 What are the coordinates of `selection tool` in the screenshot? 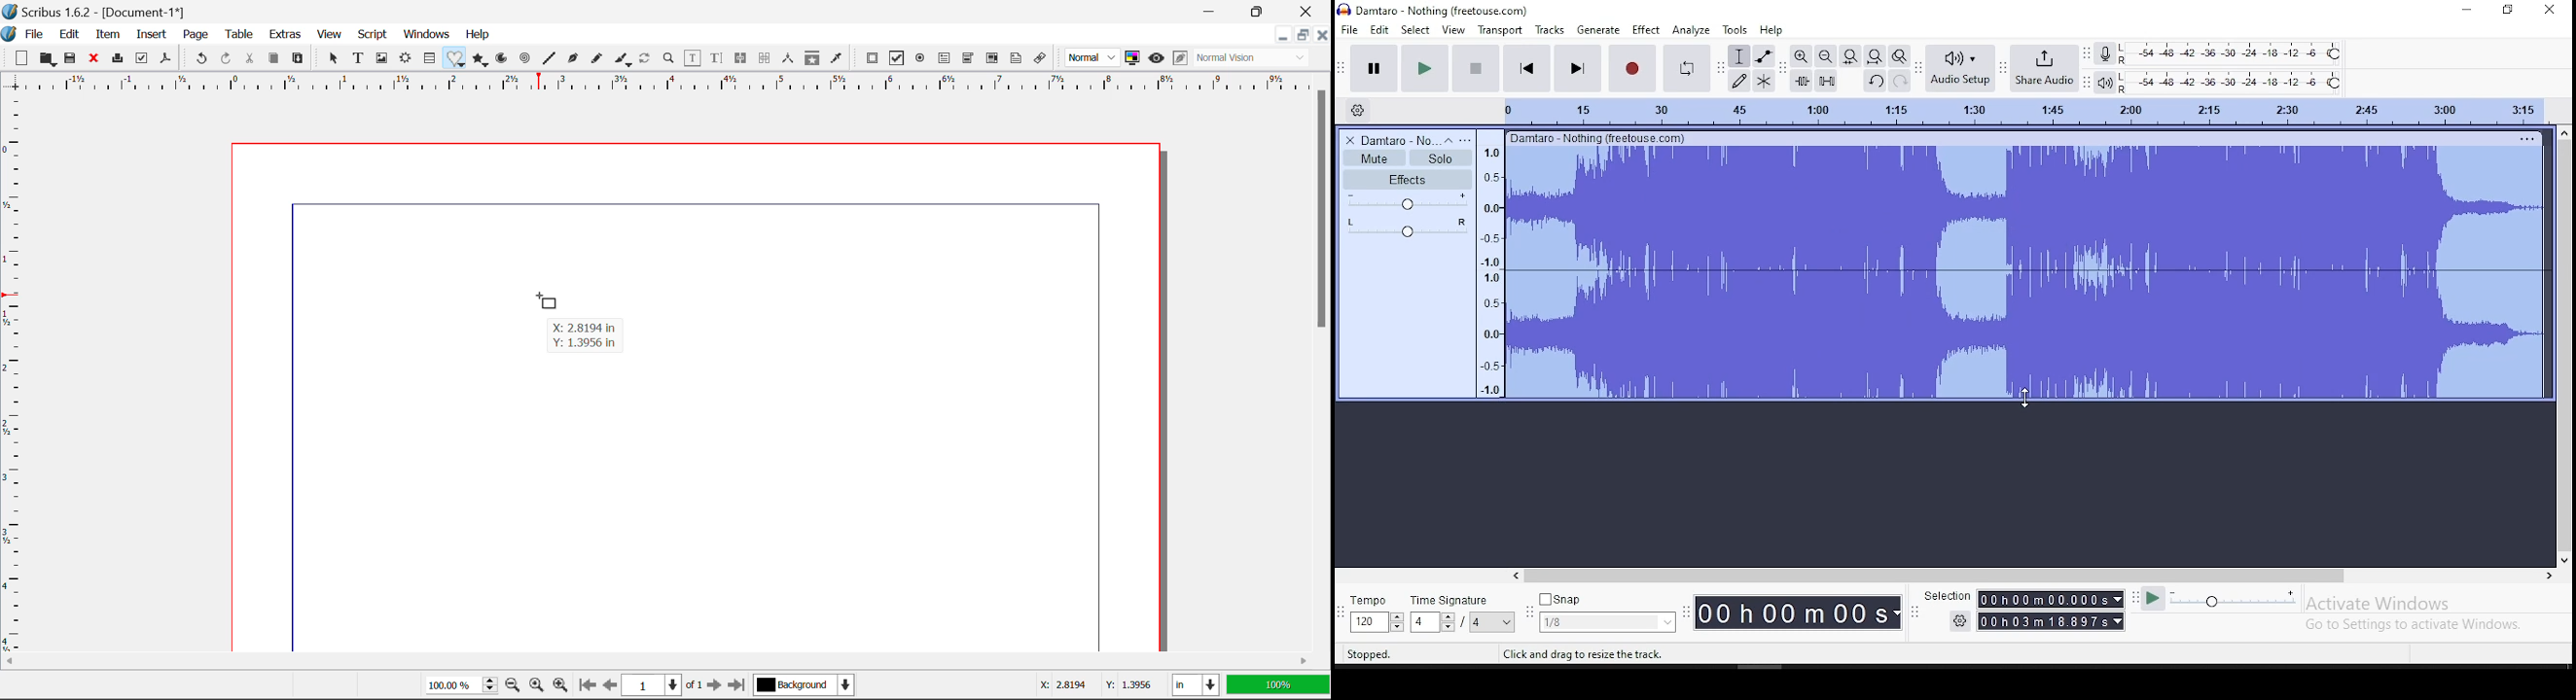 It's located at (1739, 55).